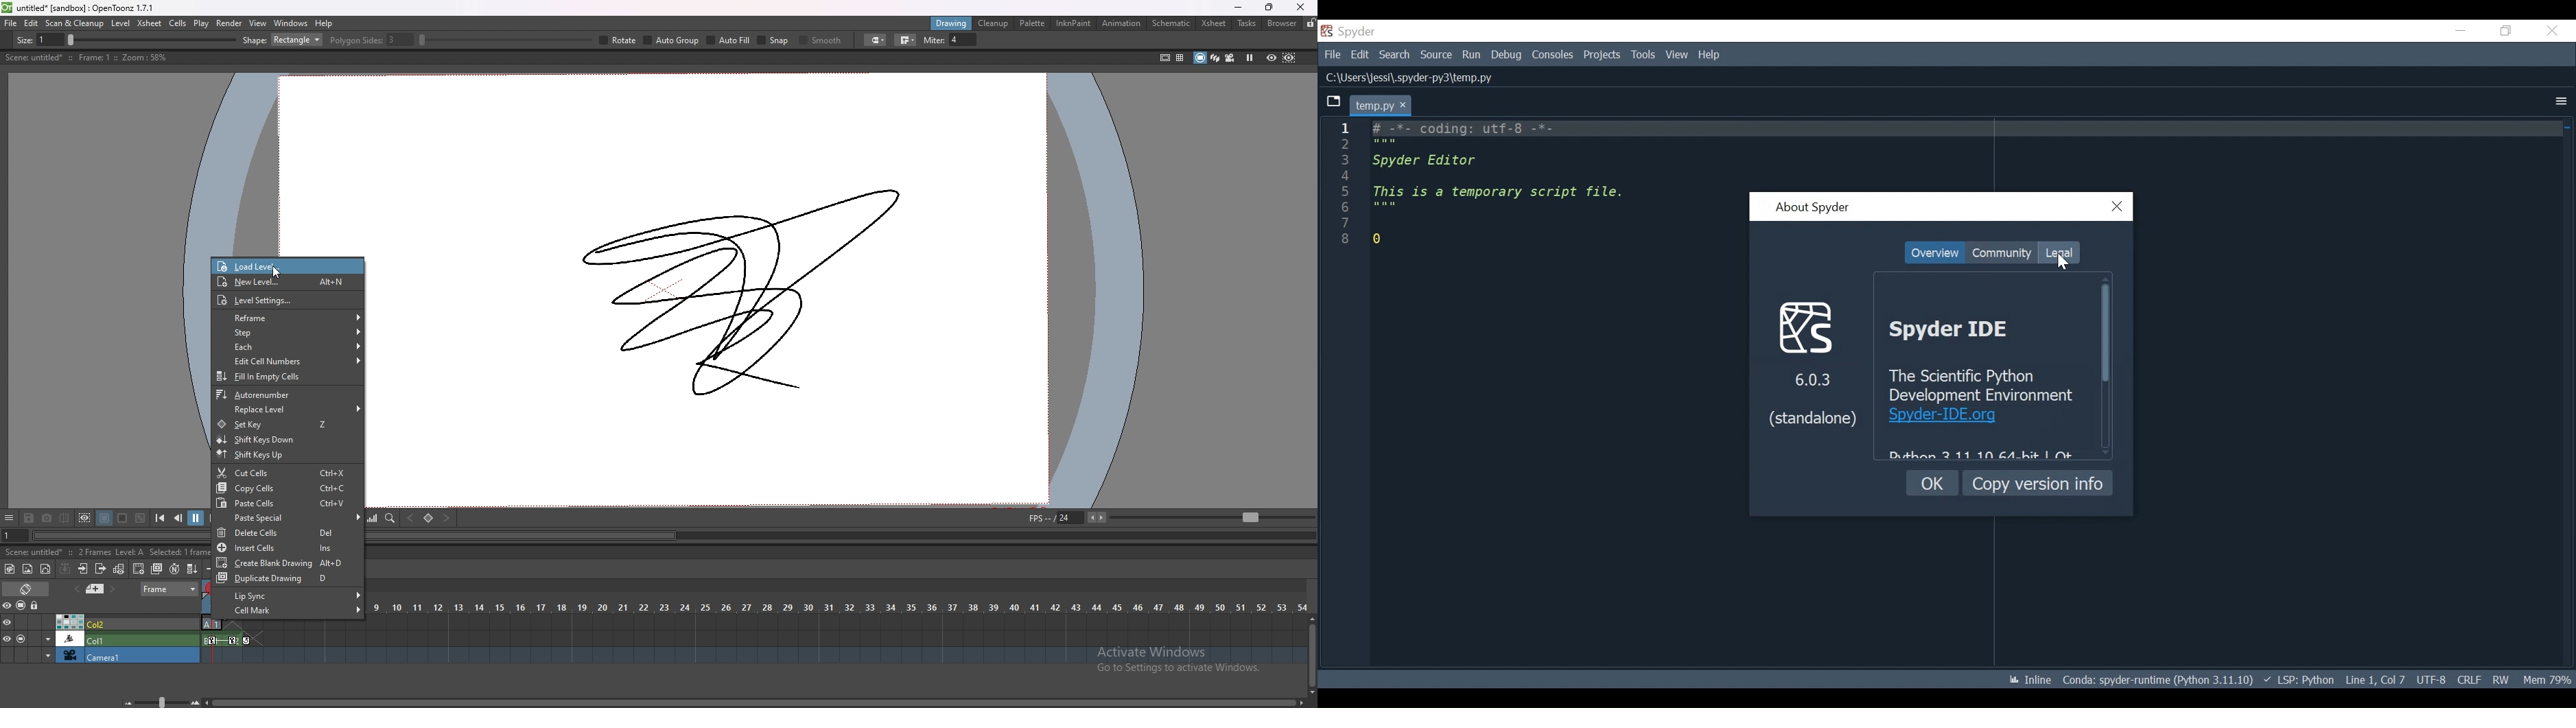  Describe the element at coordinates (288, 394) in the screenshot. I see `autorenumber` at that location.